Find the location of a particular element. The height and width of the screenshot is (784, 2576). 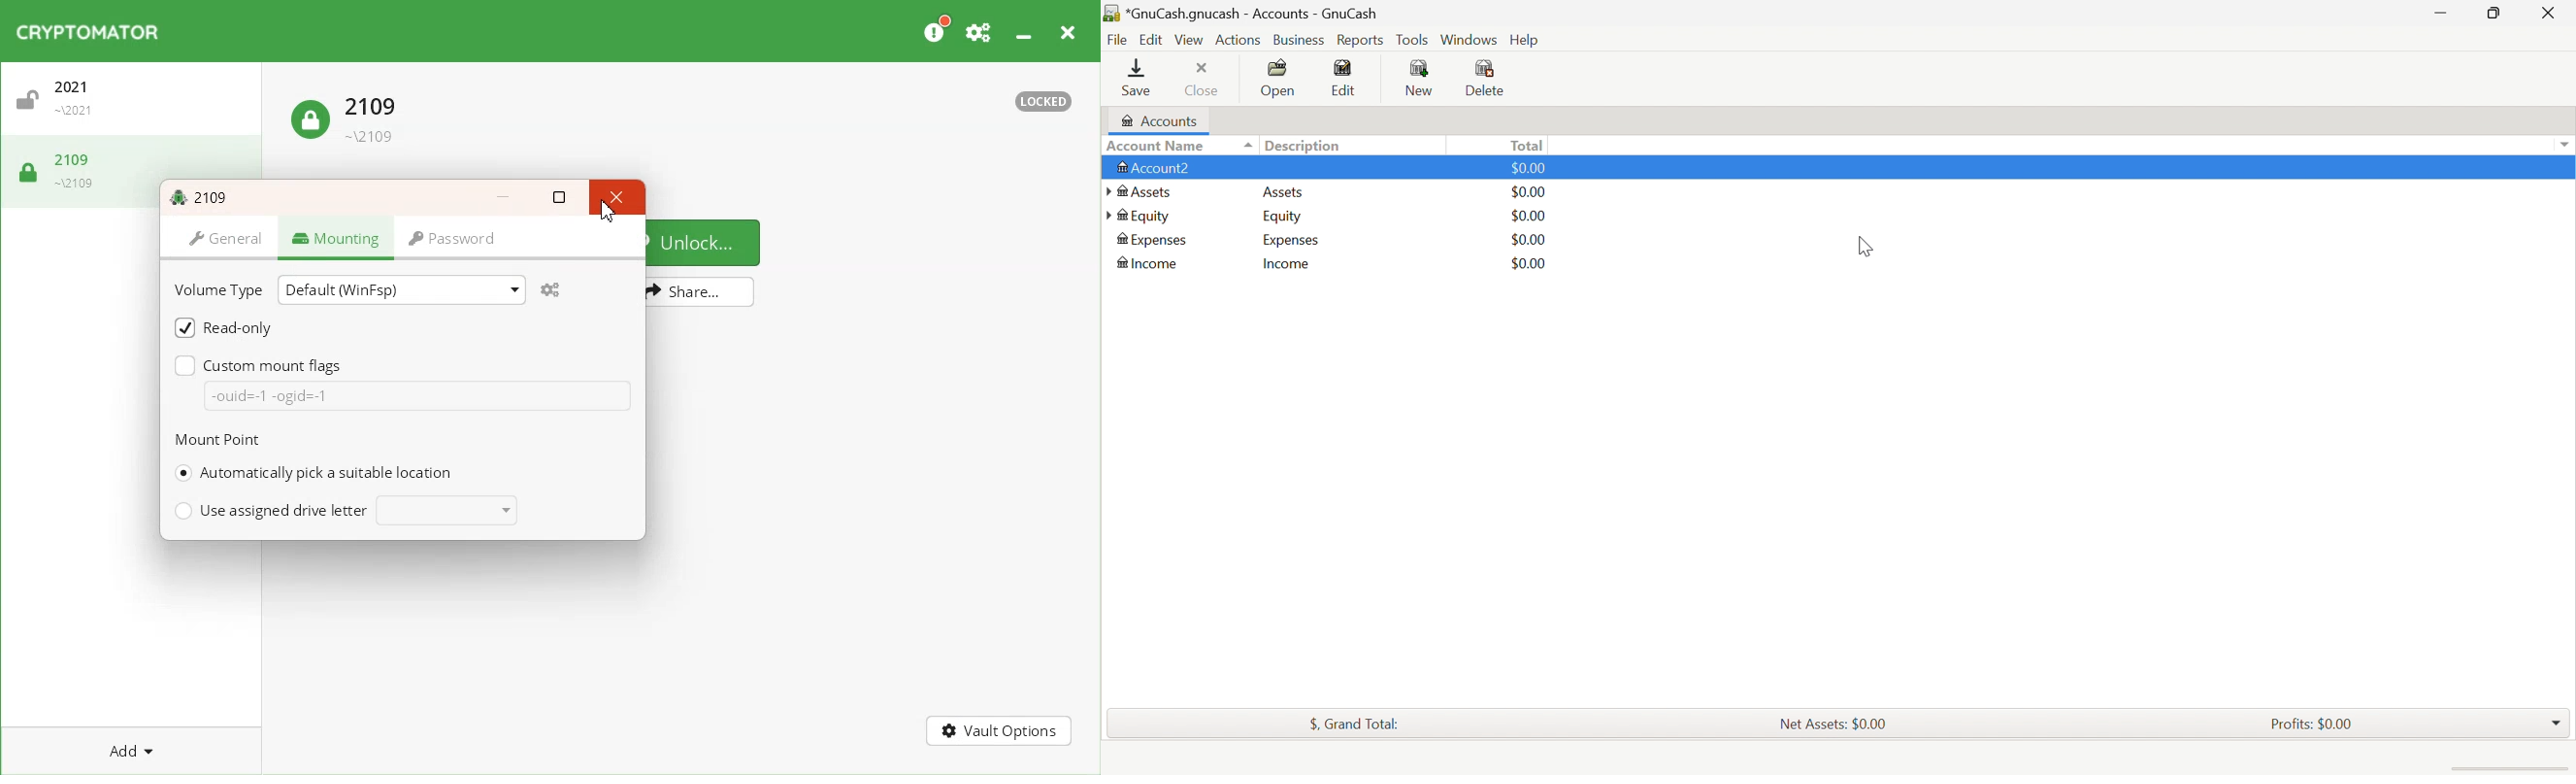

Help is located at coordinates (1526, 41).